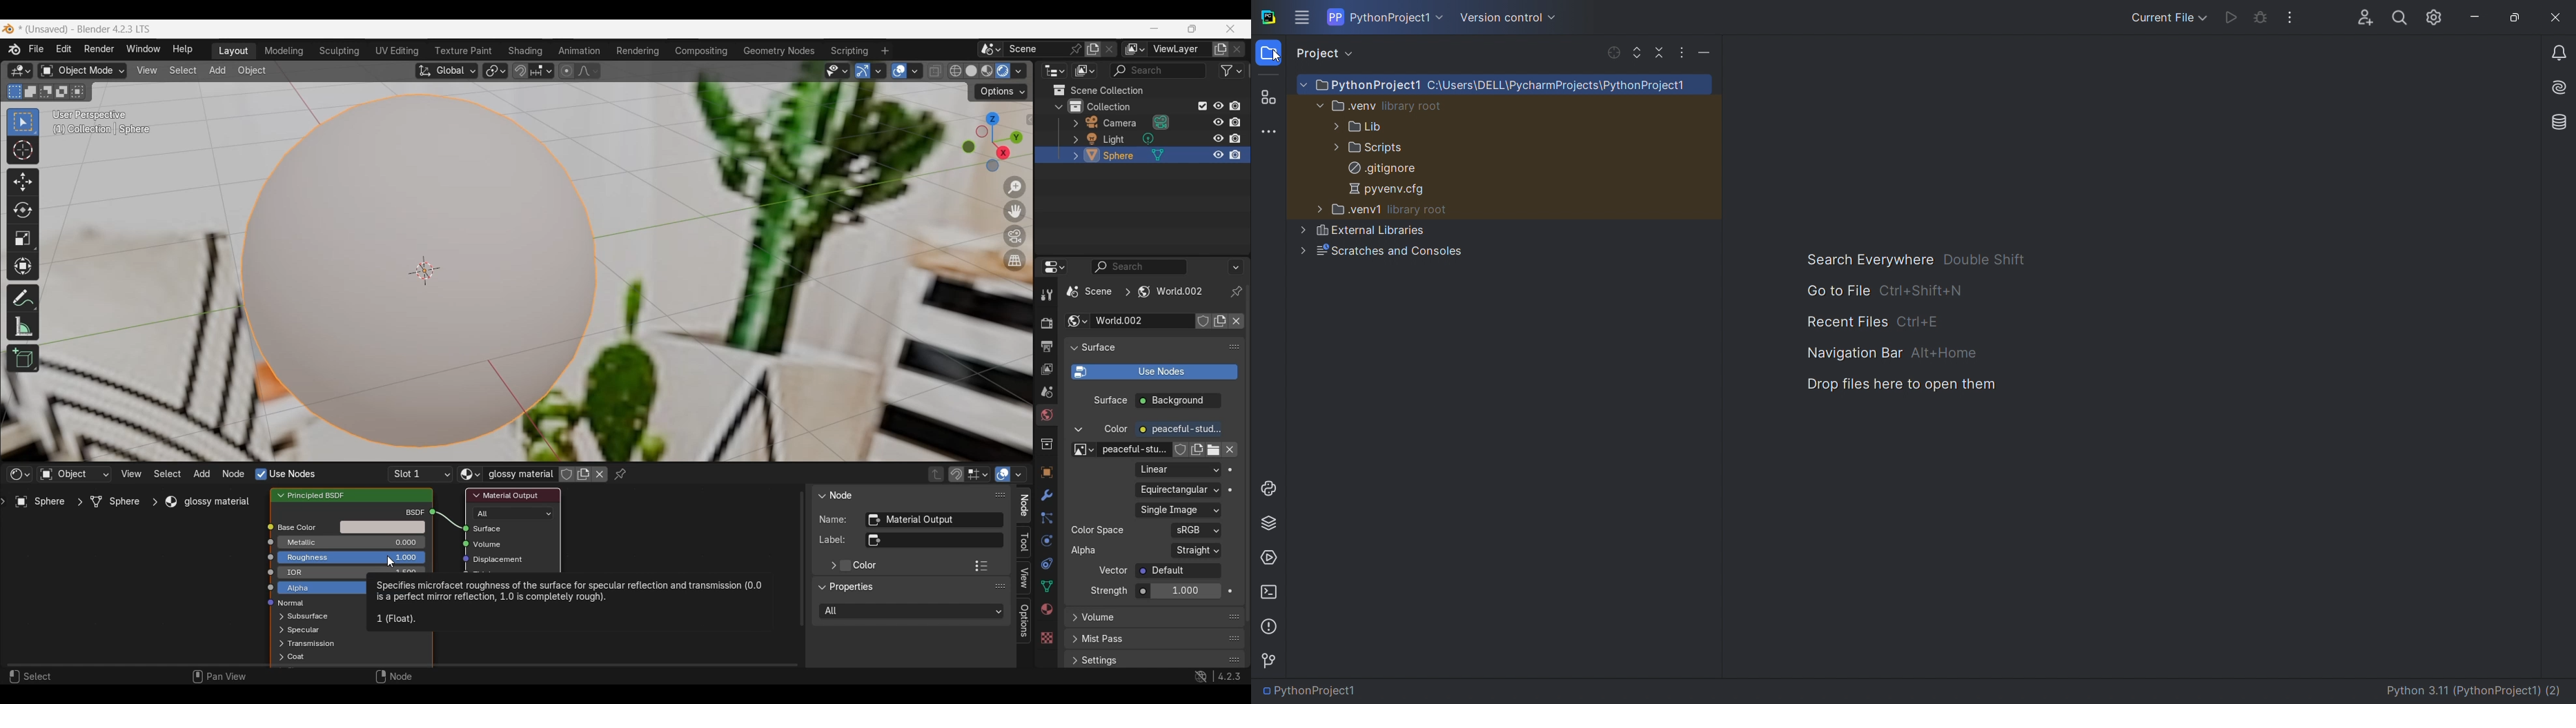 This screenshot has width=2576, height=728. I want to click on select file, so click(1612, 52).